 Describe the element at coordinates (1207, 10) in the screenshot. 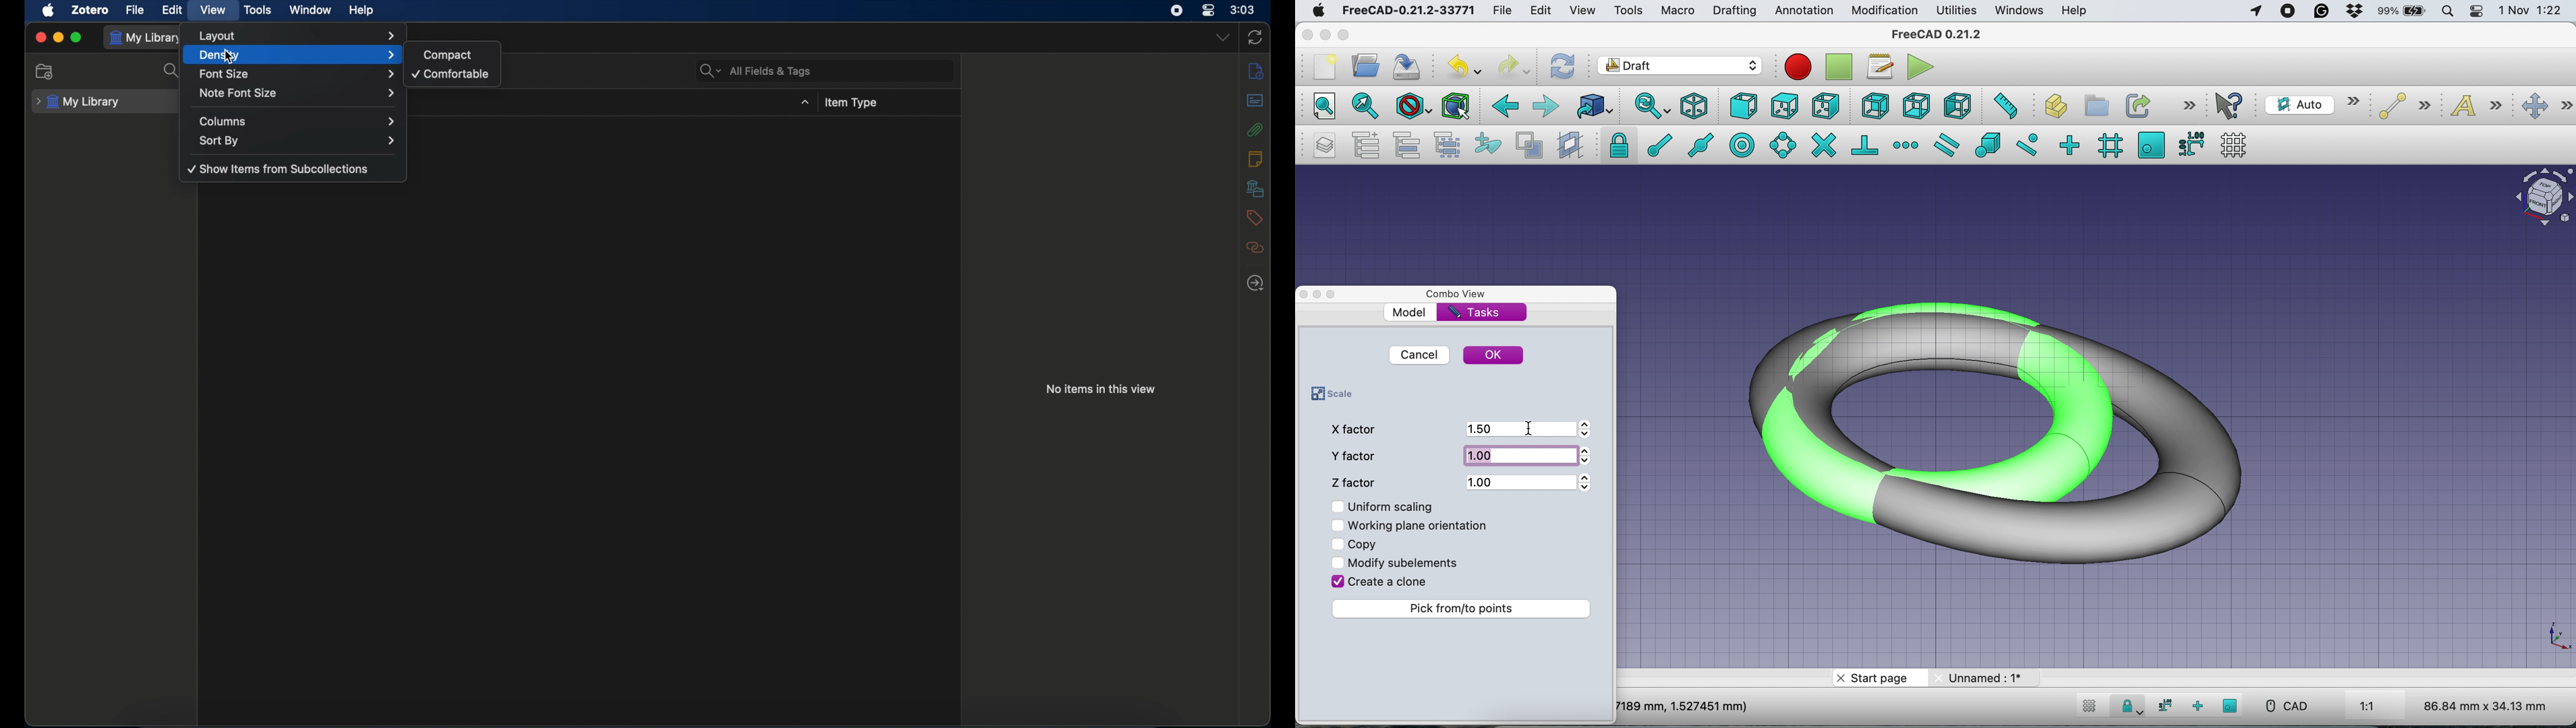

I see `control center` at that location.